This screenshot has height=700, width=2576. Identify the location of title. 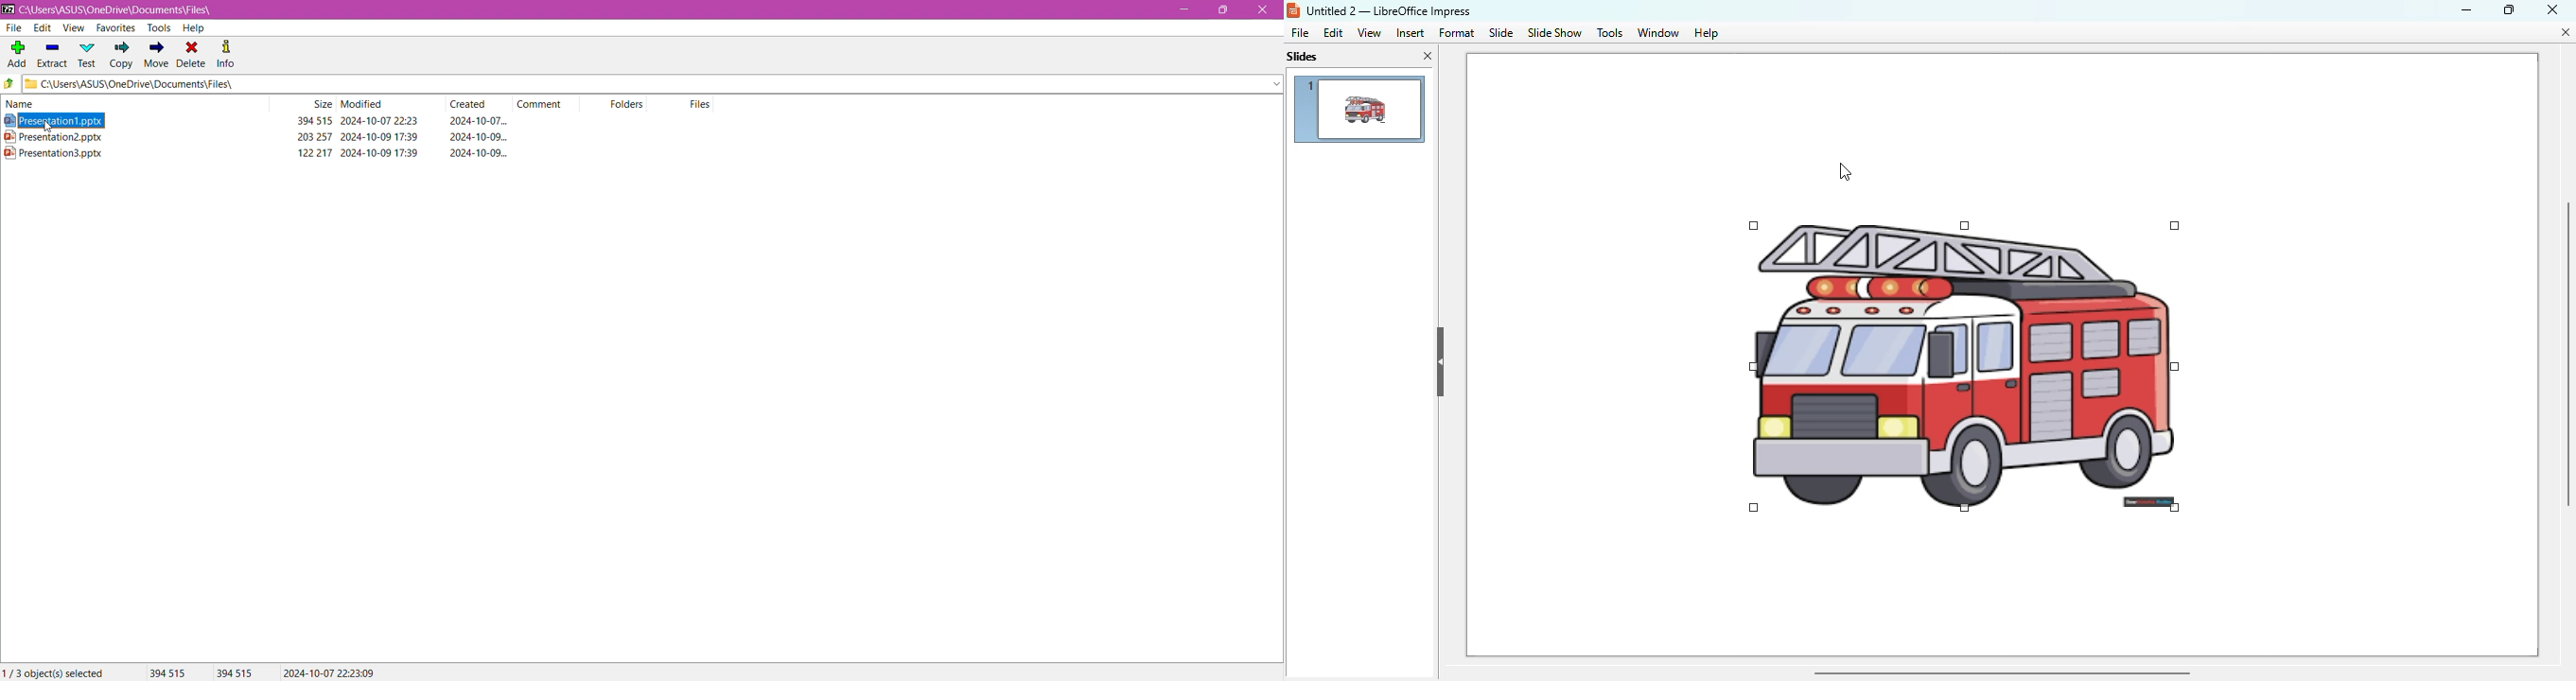
(1389, 10).